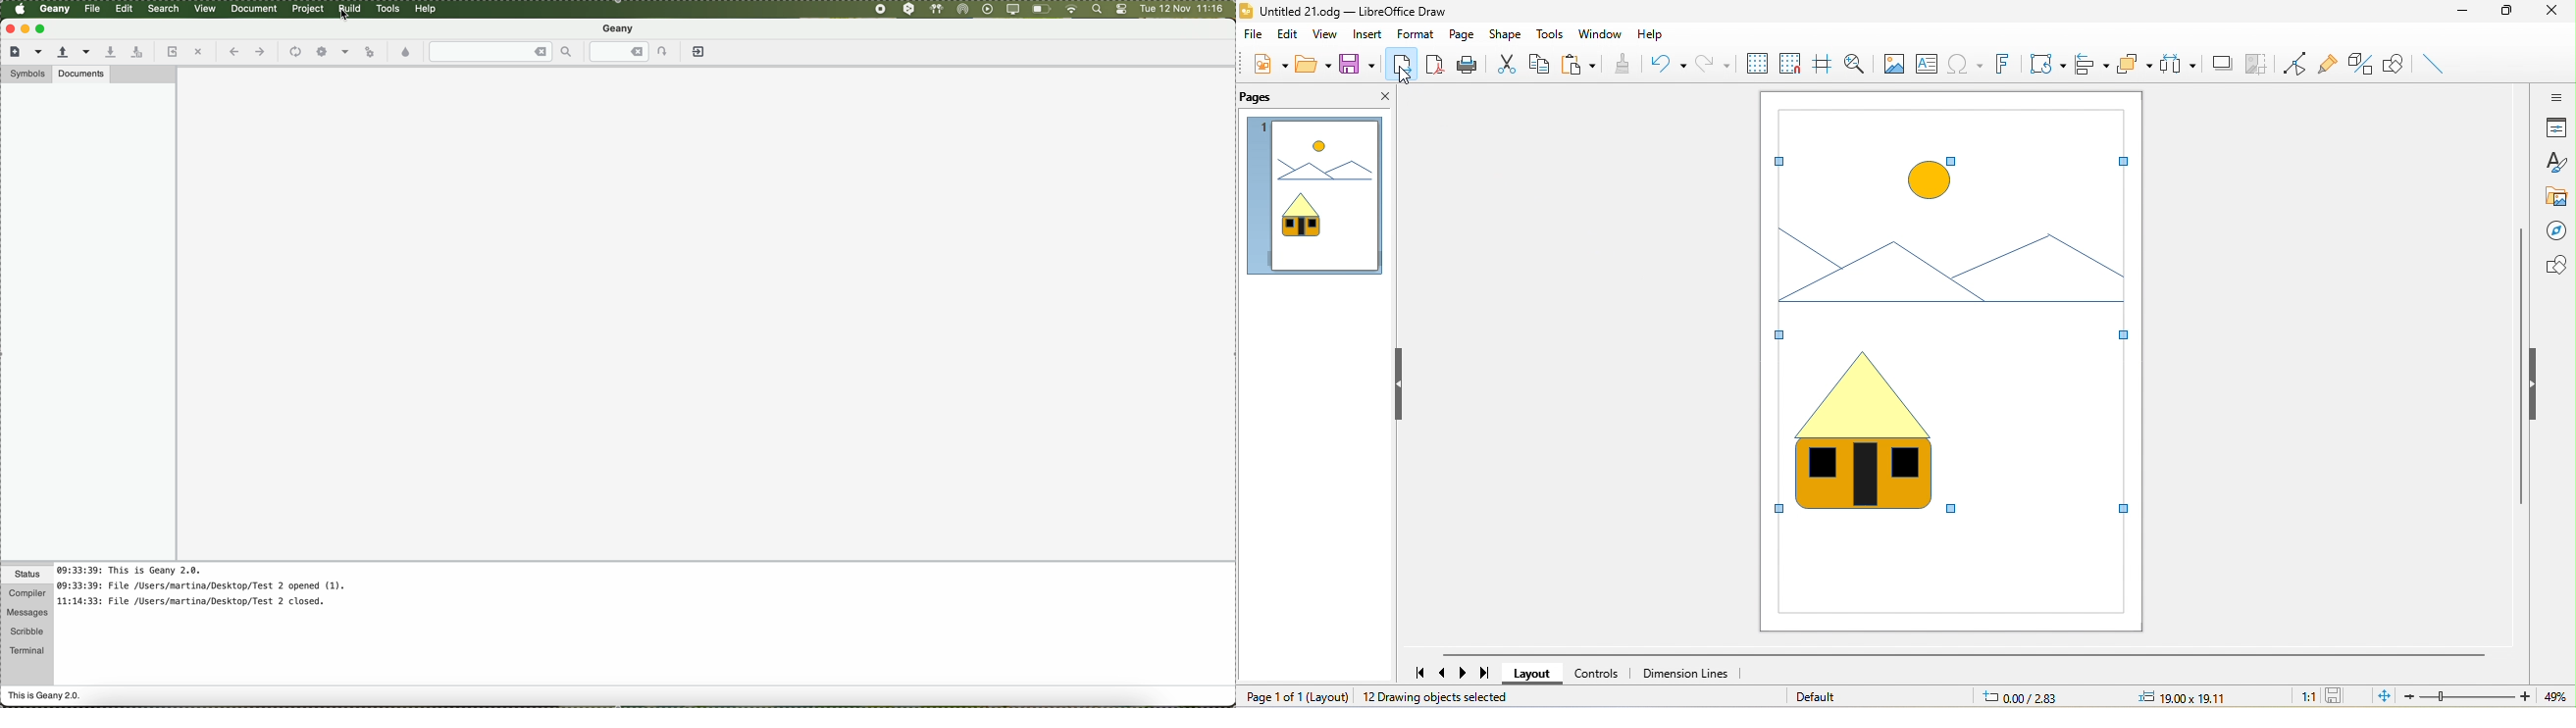 Image resolution: width=2576 pixels, height=728 pixels. I want to click on edit, so click(124, 7).